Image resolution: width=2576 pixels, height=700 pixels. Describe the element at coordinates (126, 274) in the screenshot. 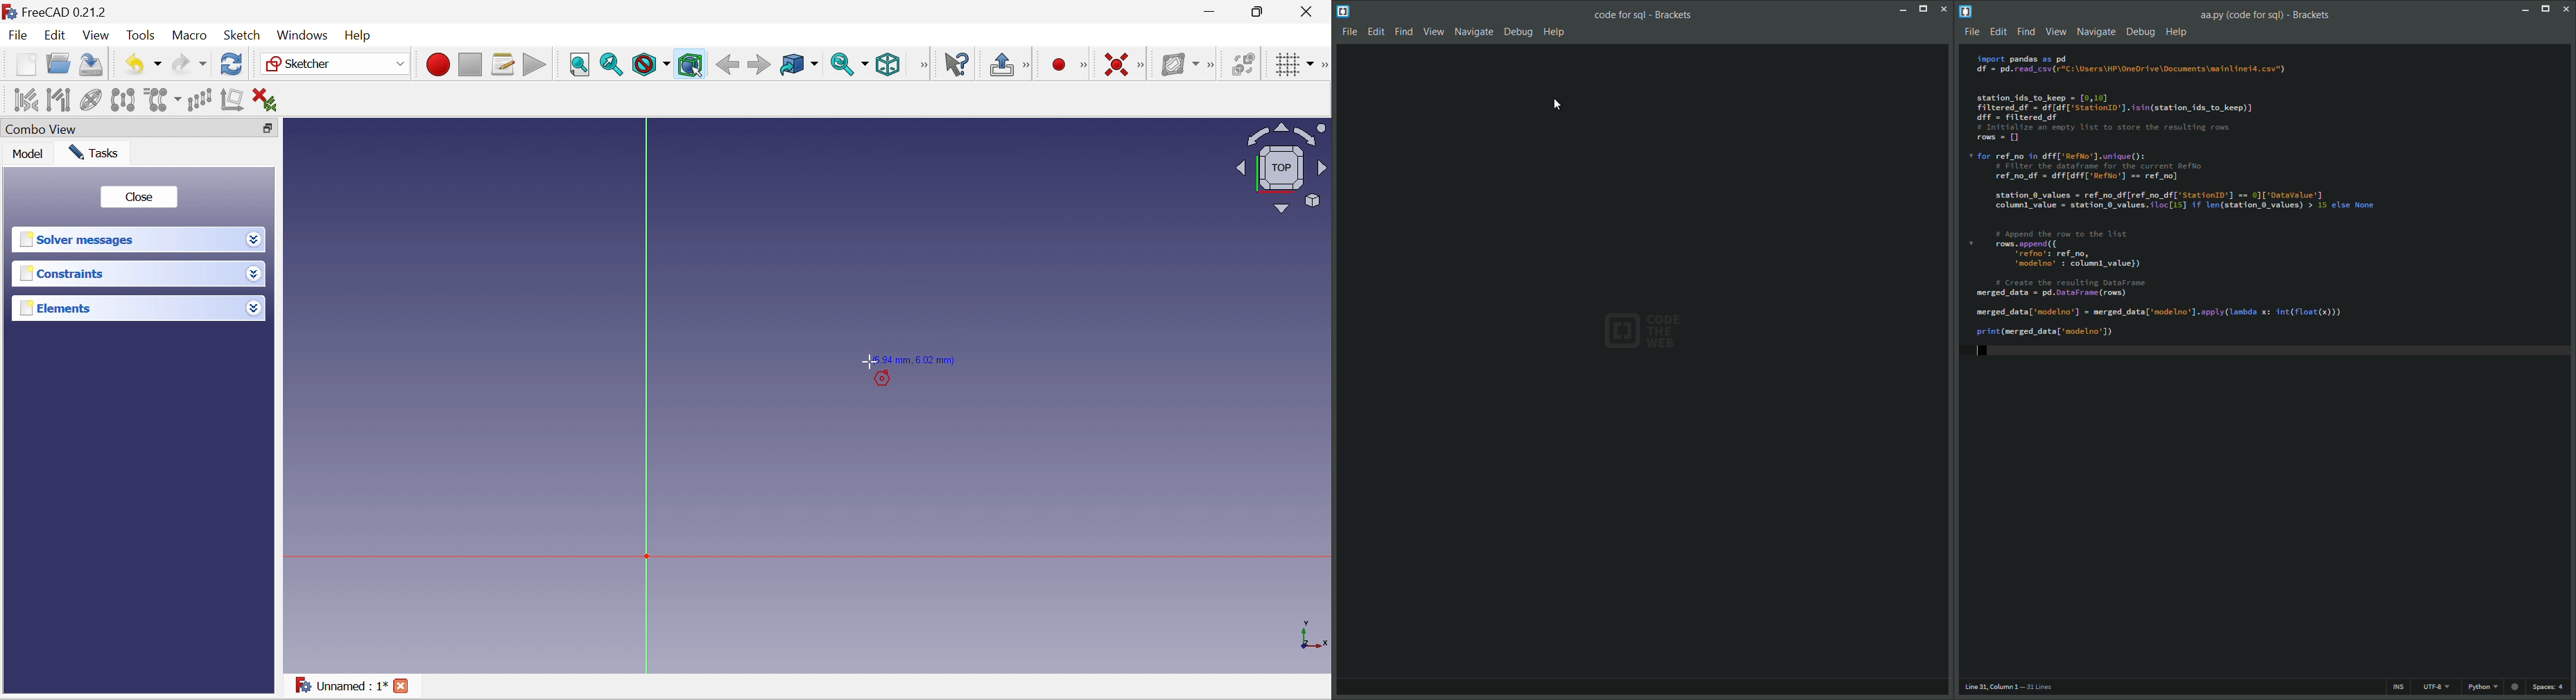

I see `Constraints` at that location.